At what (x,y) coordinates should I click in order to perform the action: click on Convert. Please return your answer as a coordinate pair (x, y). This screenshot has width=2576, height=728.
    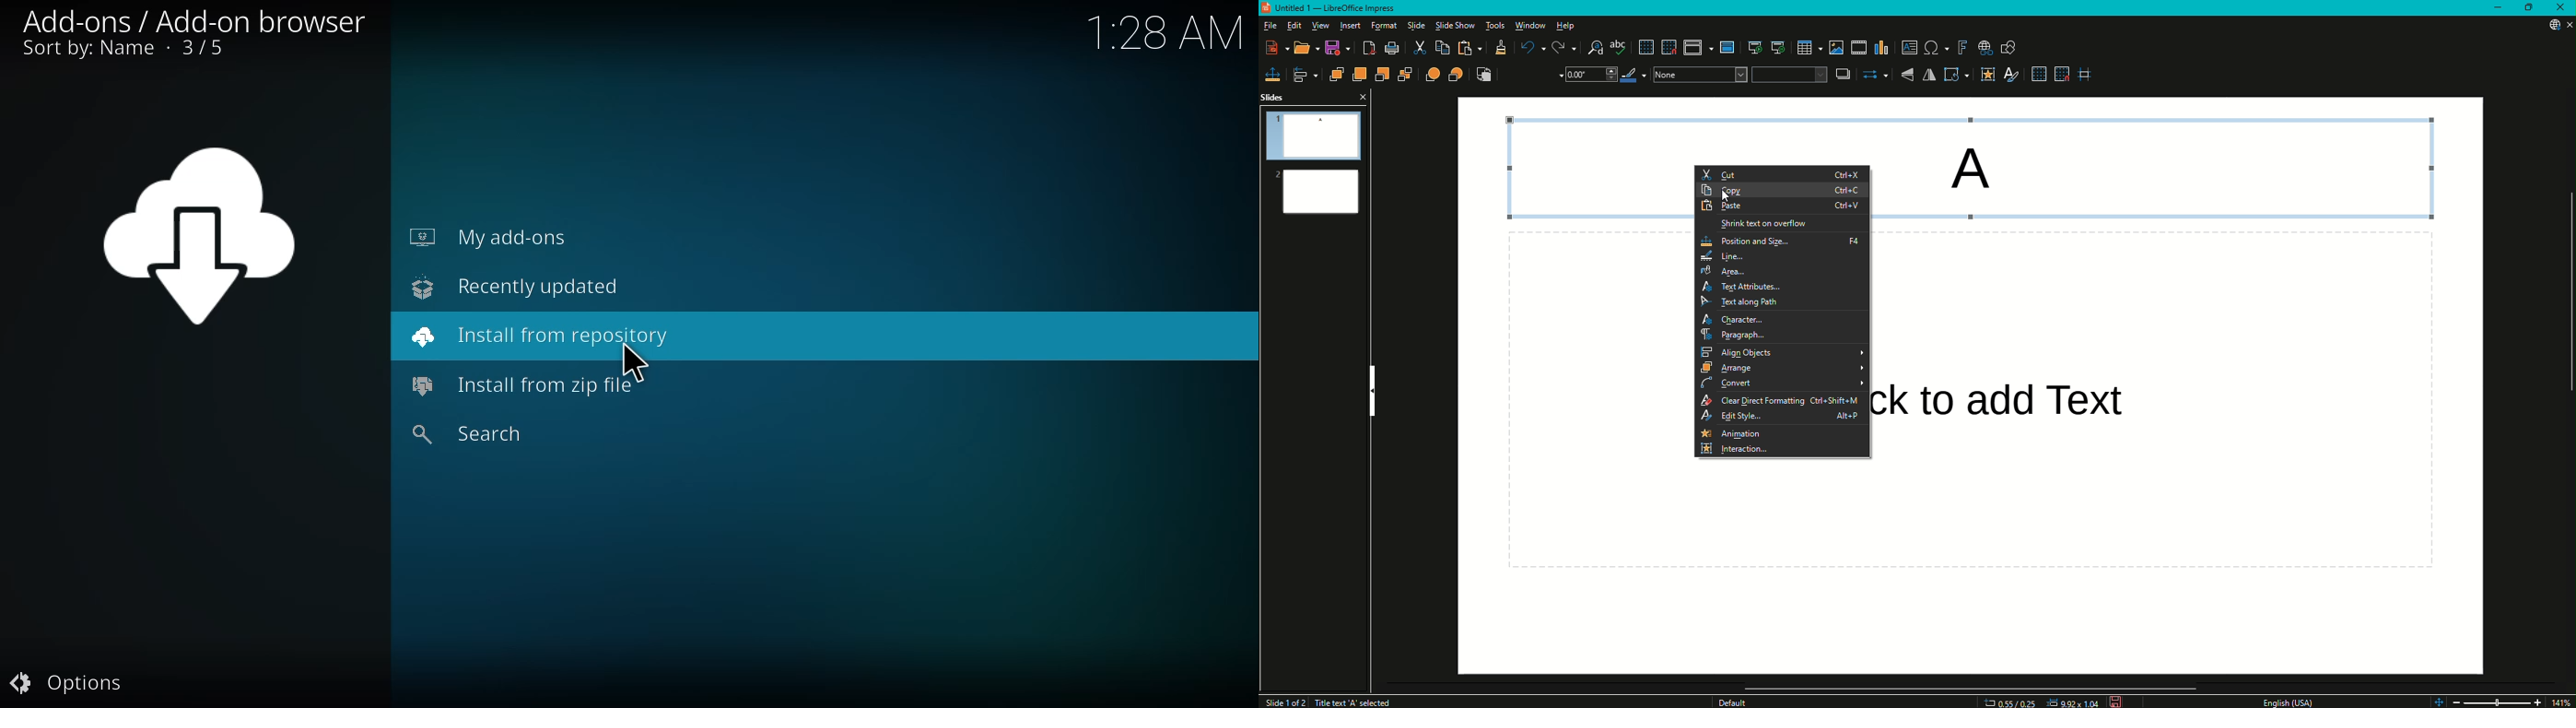
    Looking at the image, I should click on (1785, 383).